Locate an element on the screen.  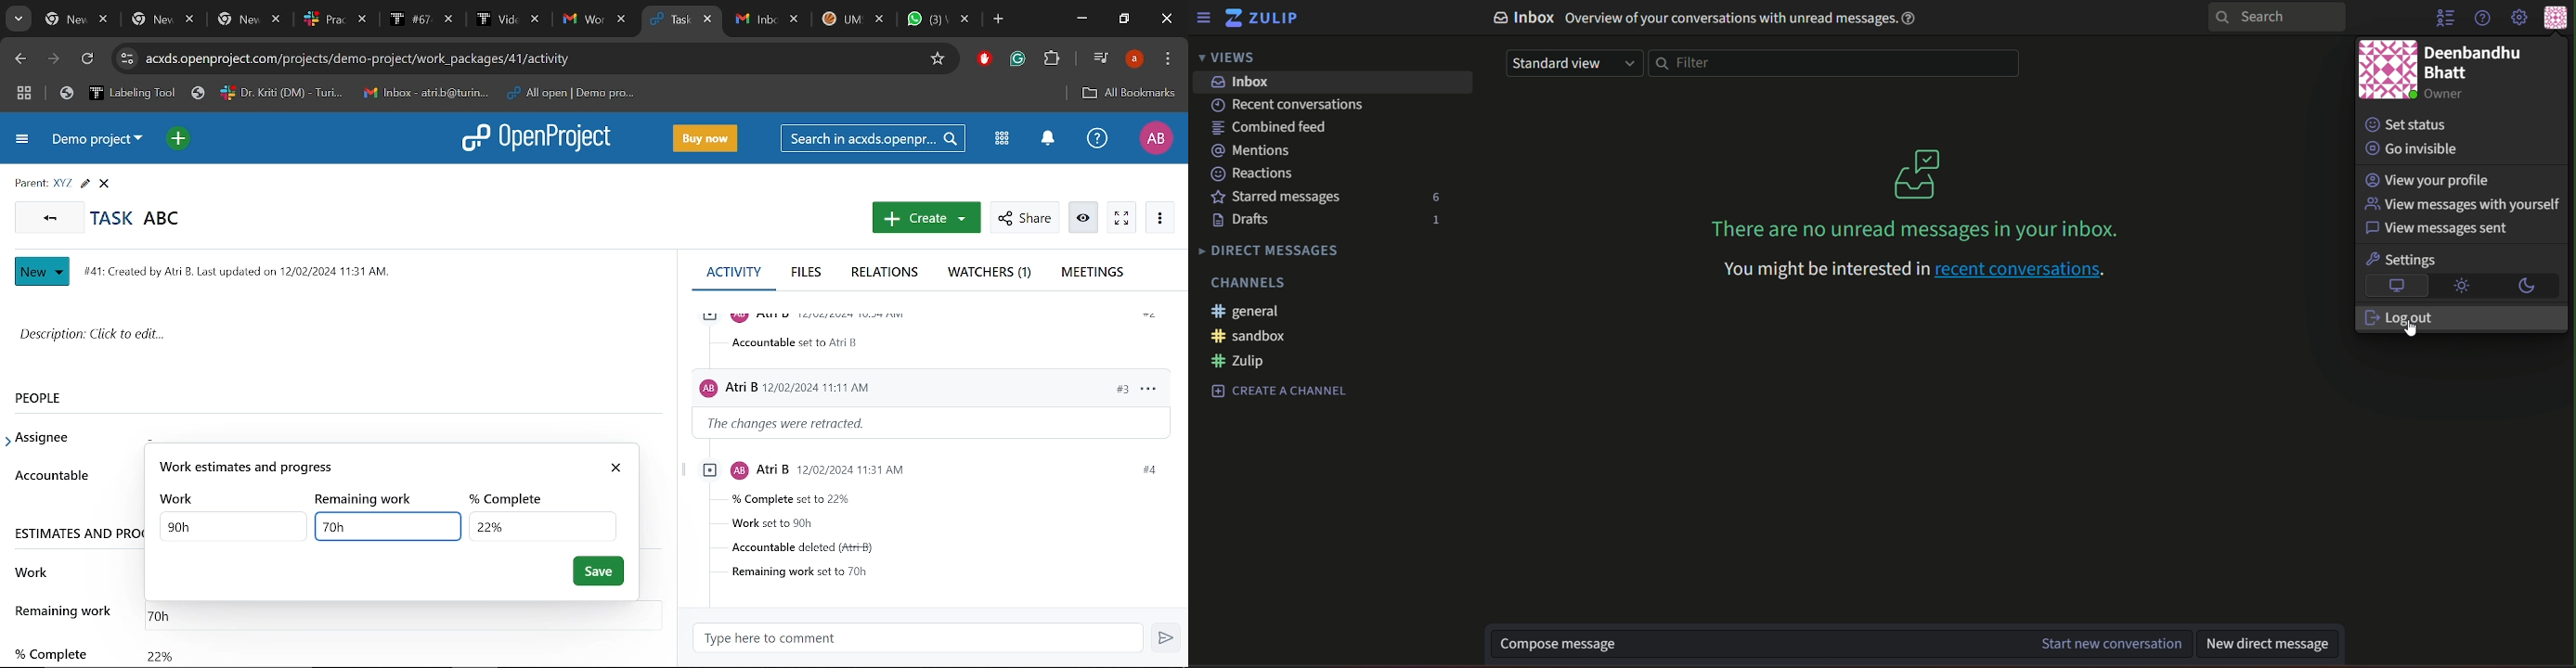
darkmode is located at coordinates (2534, 285).